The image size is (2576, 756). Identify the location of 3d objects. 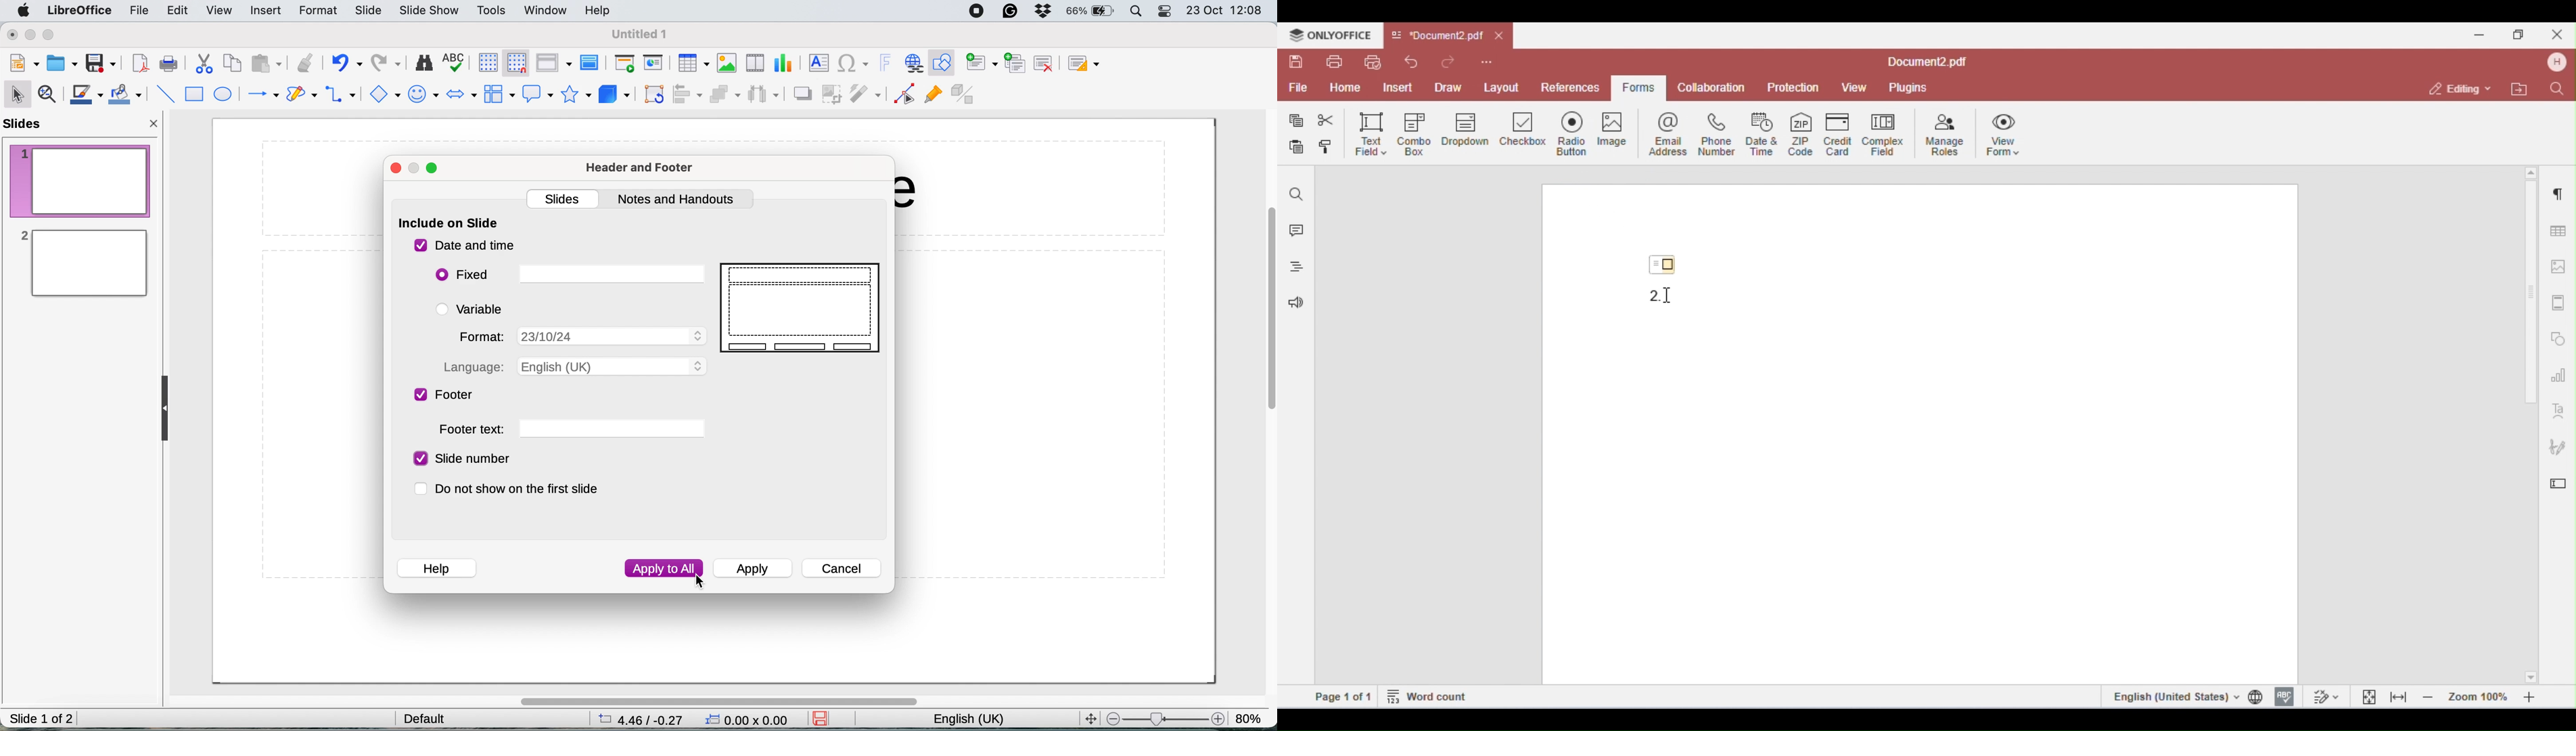
(613, 95).